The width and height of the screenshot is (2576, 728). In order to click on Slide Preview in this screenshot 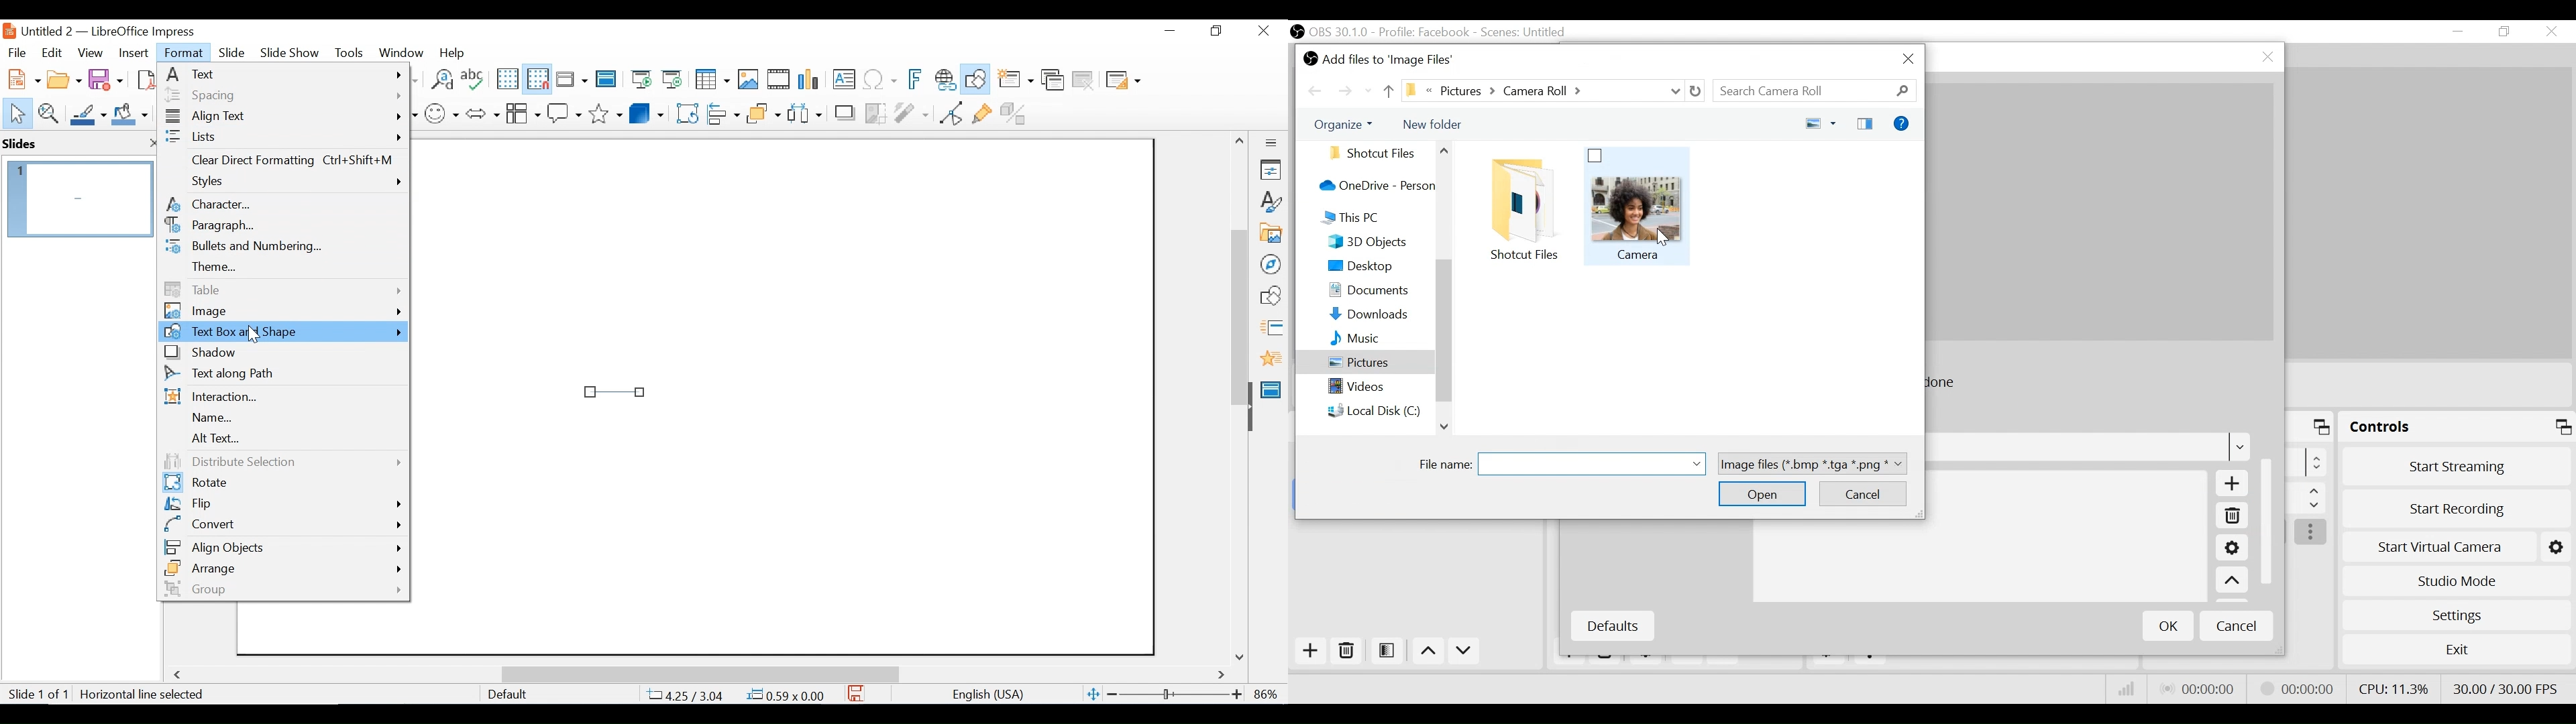, I will do `click(78, 198)`.